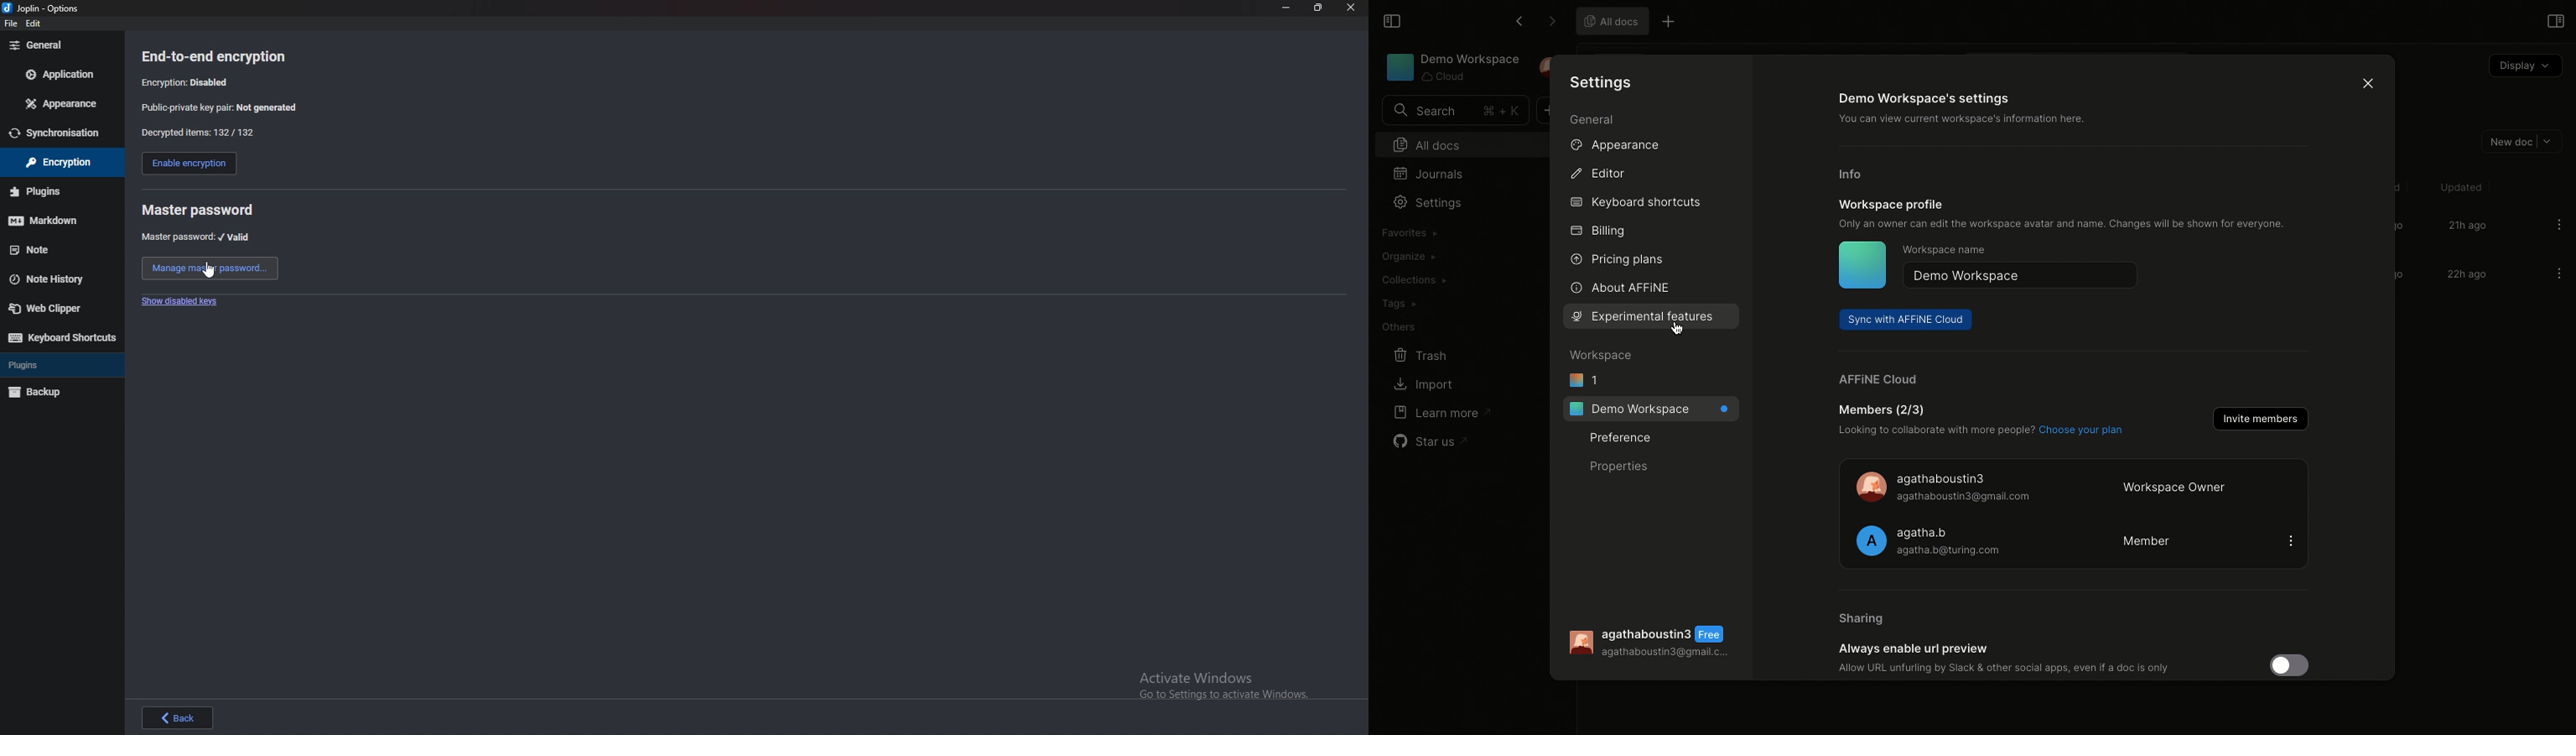 The width and height of the screenshot is (2576, 756). I want to click on master password, so click(197, 237).